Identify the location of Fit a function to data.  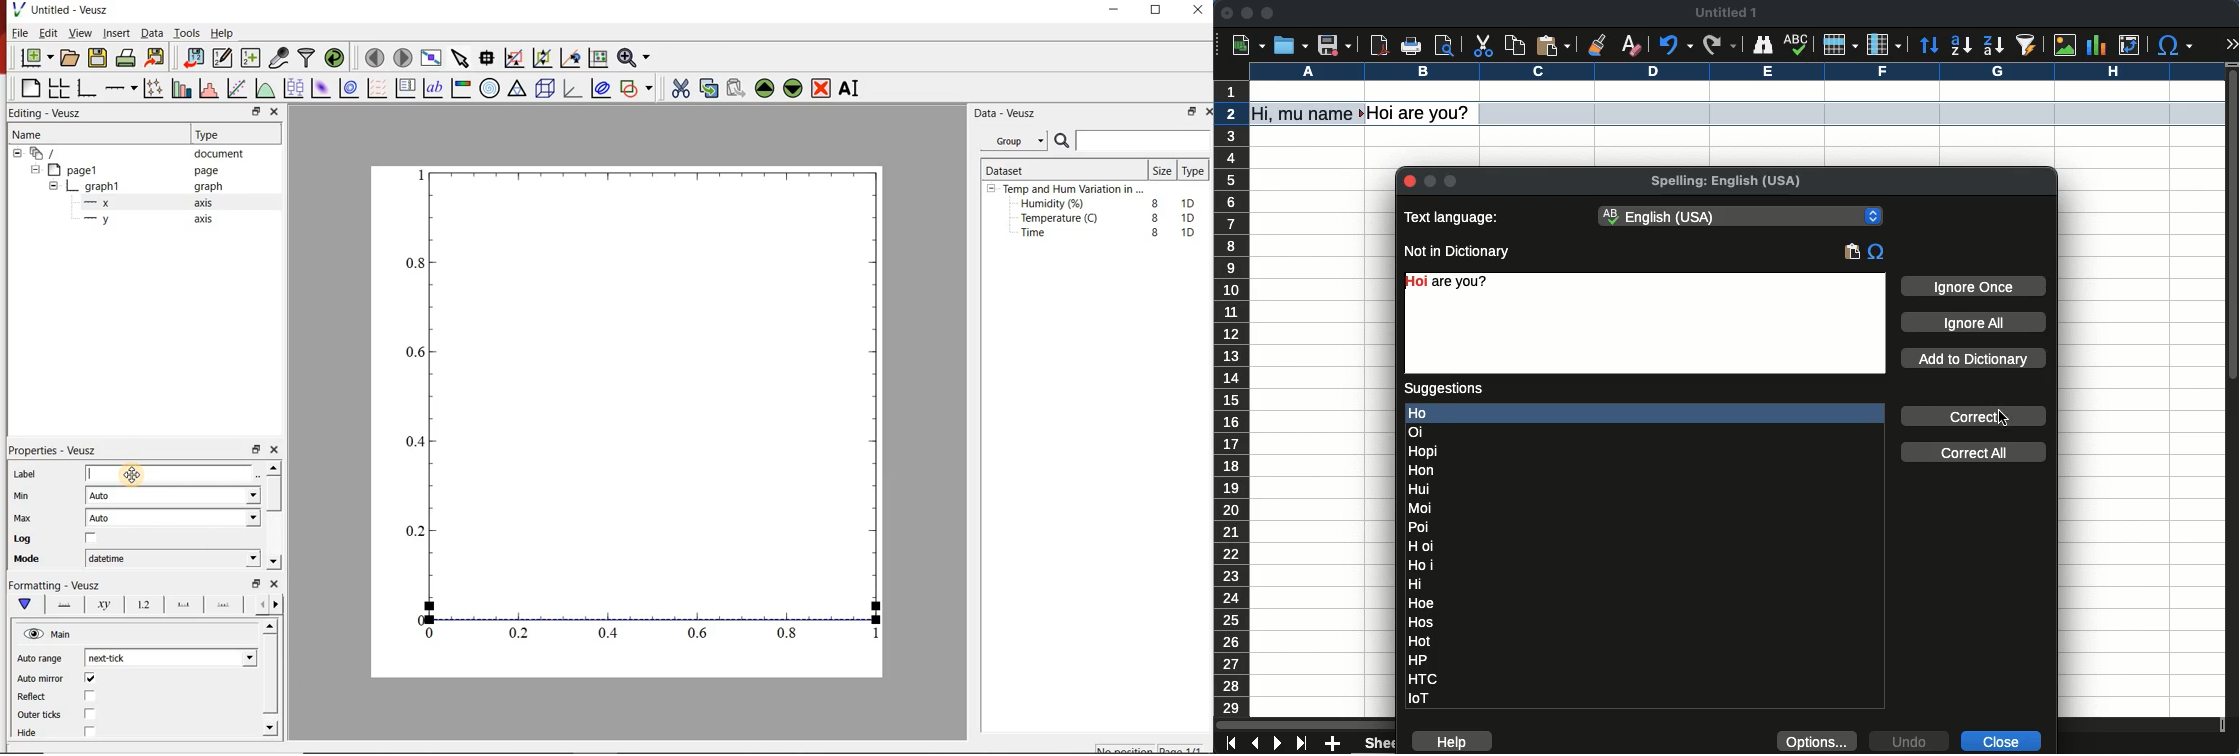
(238, 87).